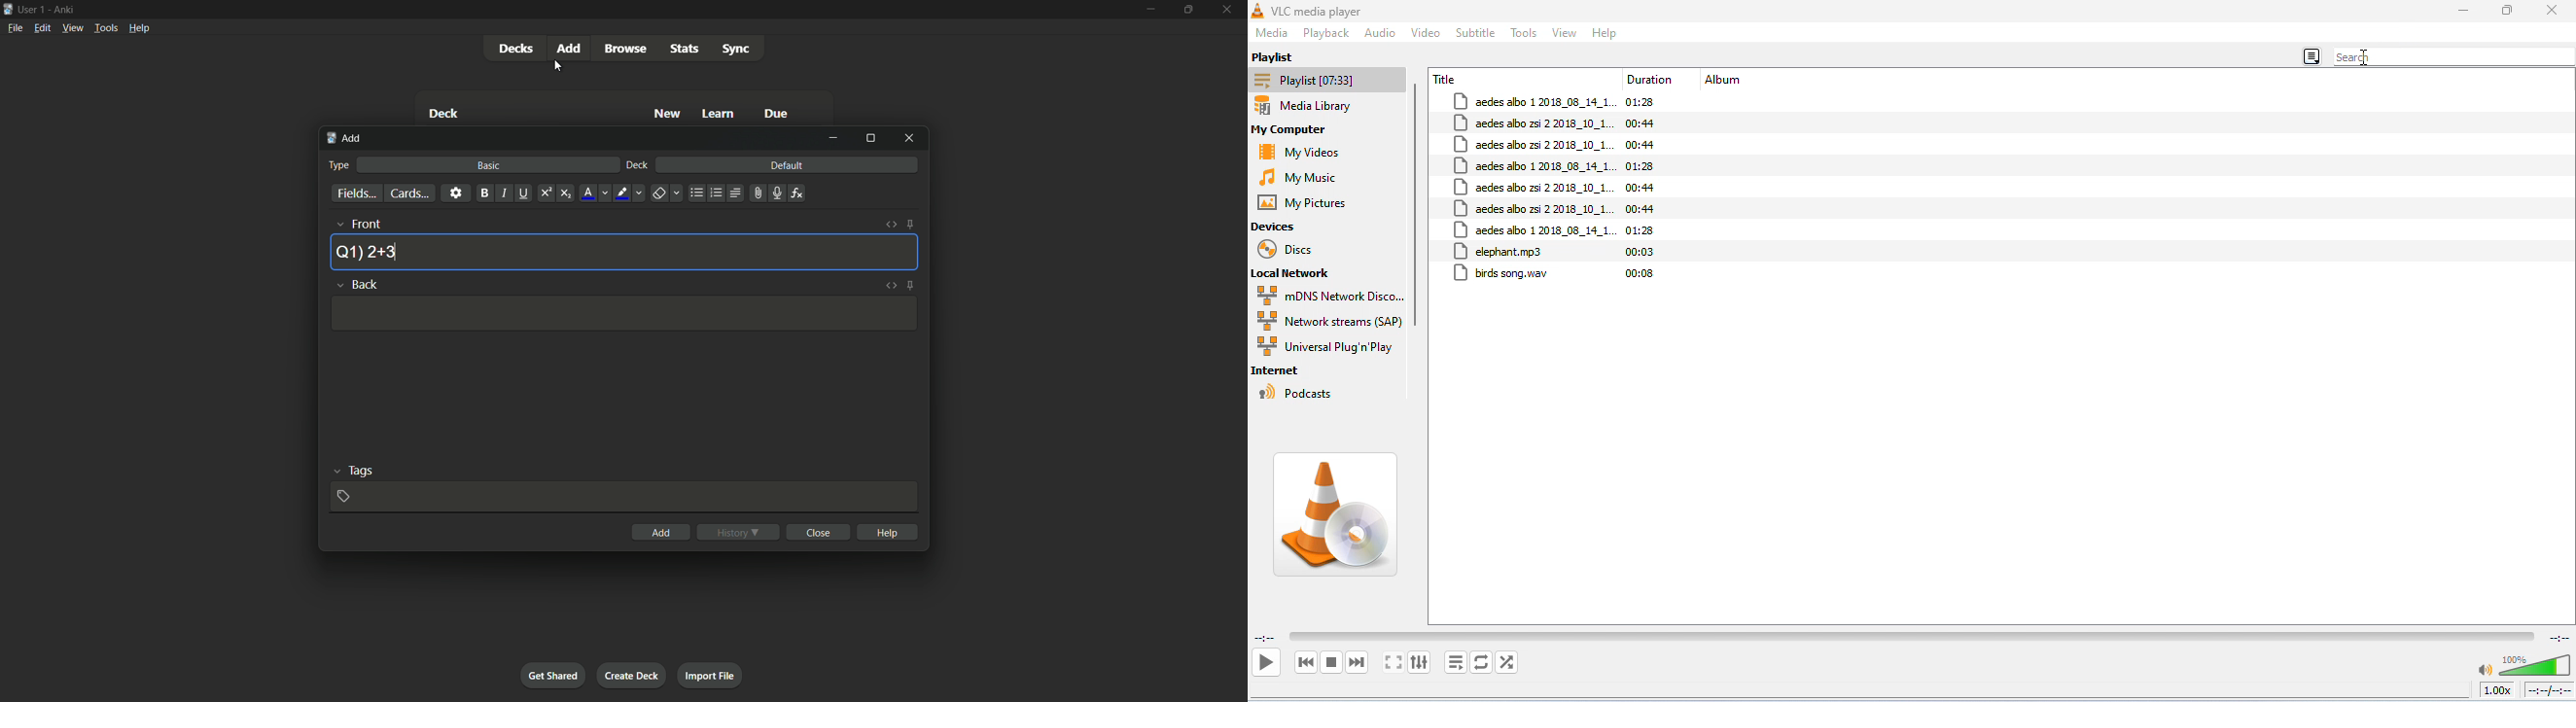 The image size is (2576, 728). I want to click on add, so click(571, 47).